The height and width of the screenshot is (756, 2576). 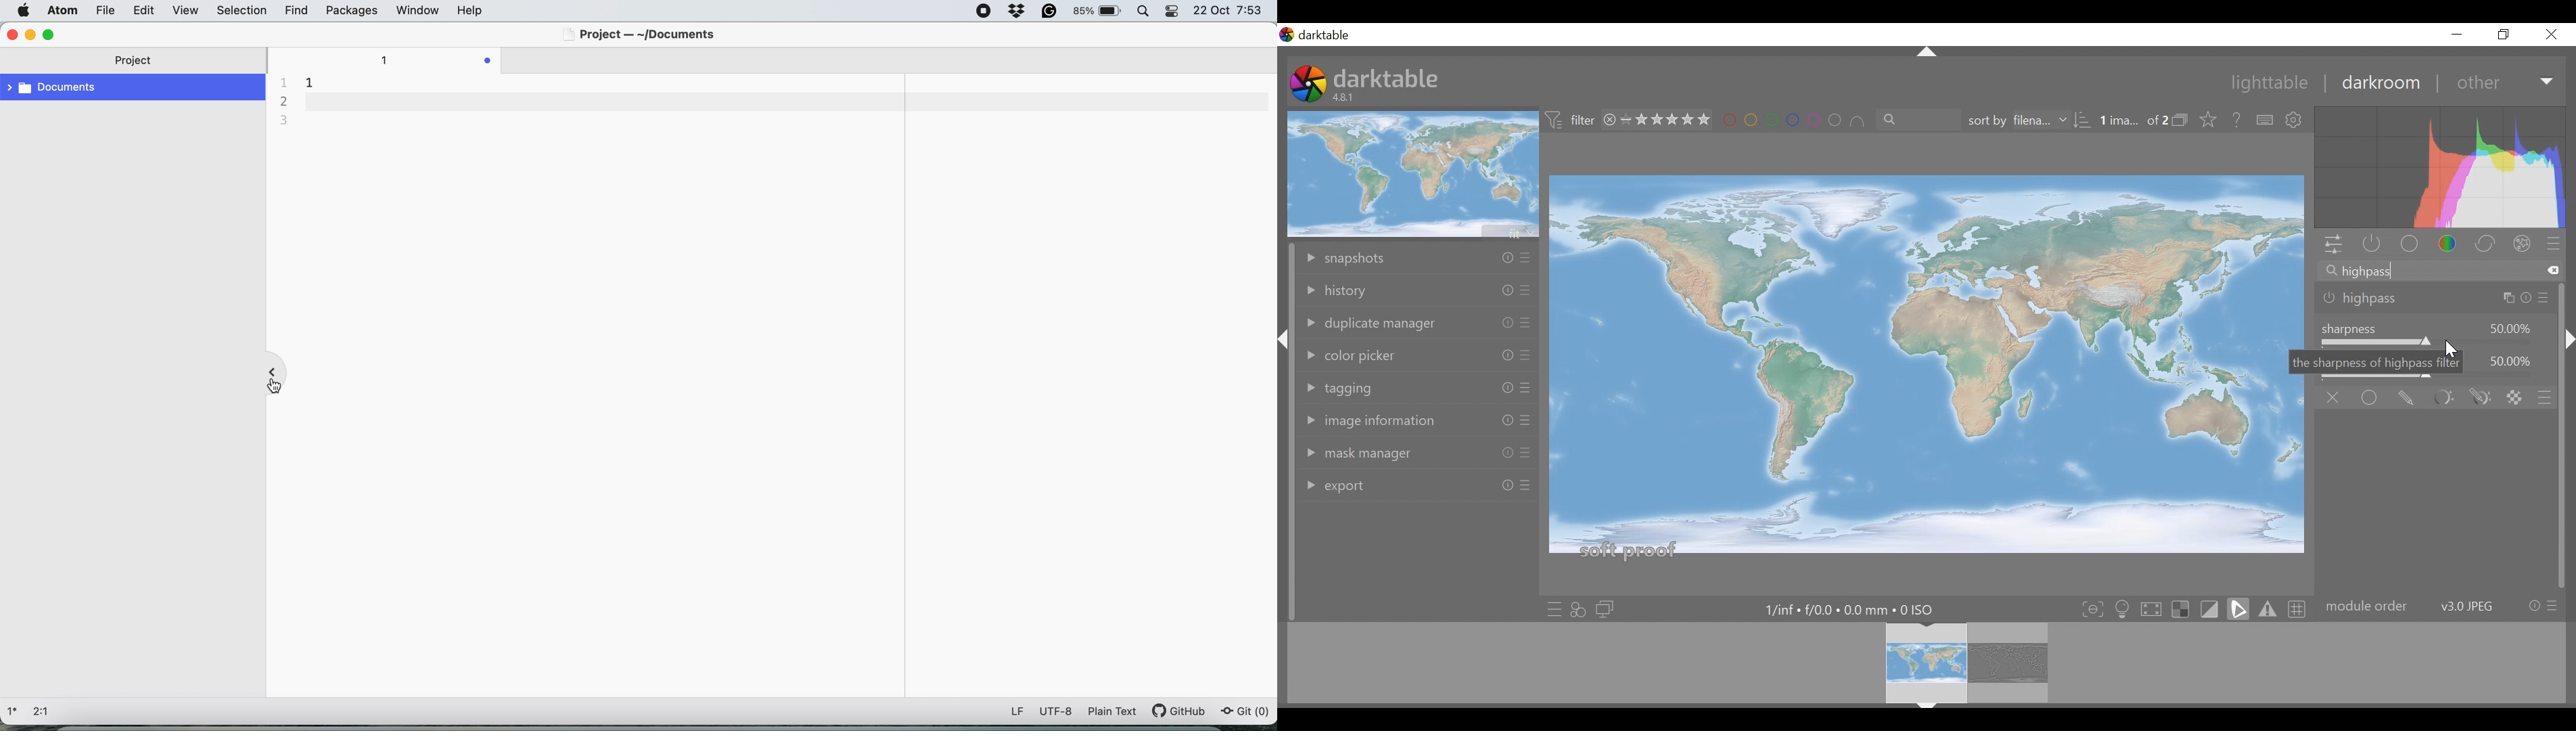 What do you see at coordinates (2480, 397) in the screenshot?
I see `drawn and parametric mask` at bounding box center [2480, 397].